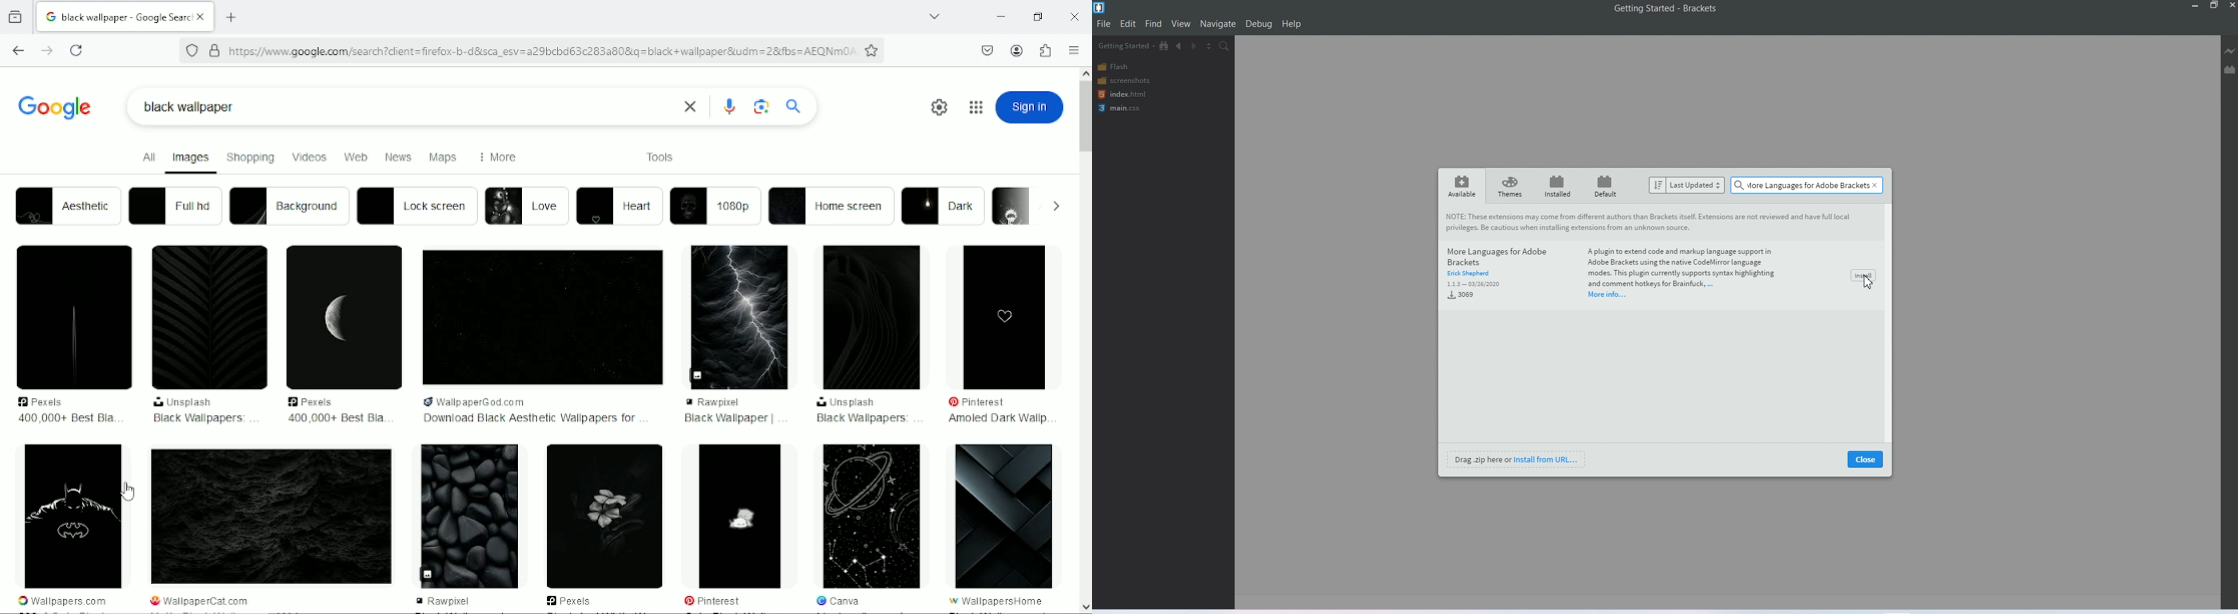 The height and width of the screenshot is (616, 2240). Describe the element at coordinates (66, 205) in the screenshot. I see `aesthetic` at that location.